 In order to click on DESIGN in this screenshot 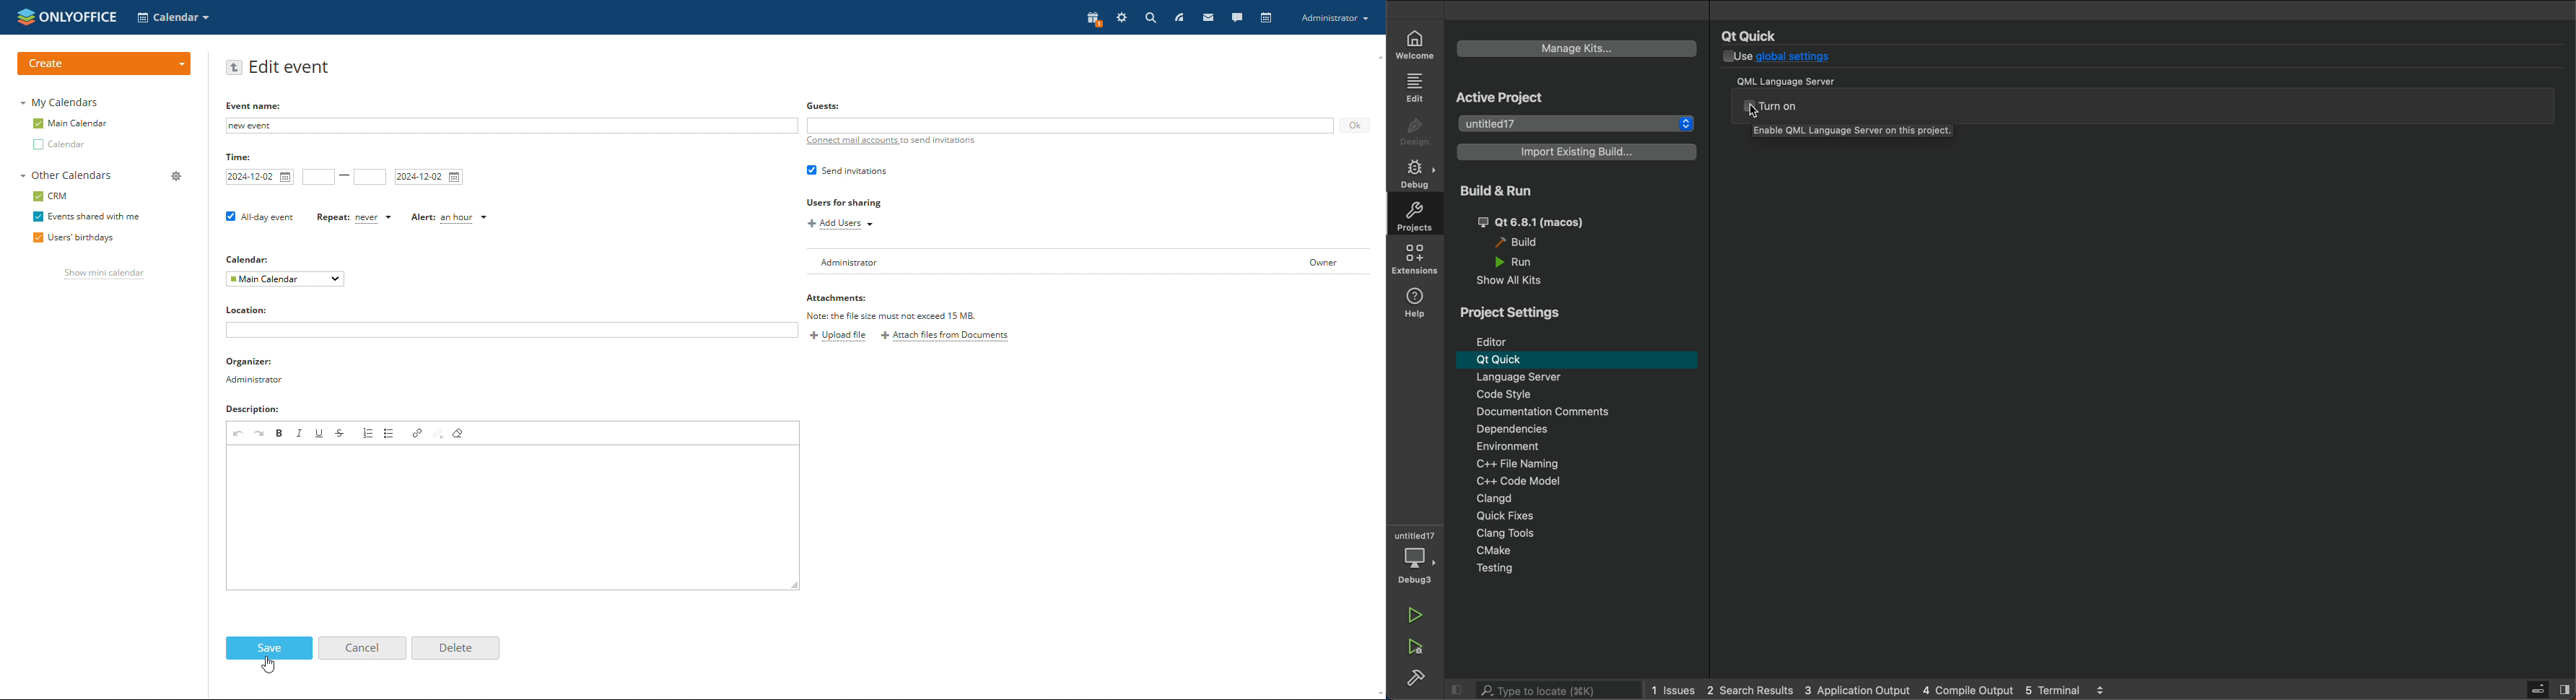, I will do `click(1413, 127)`.